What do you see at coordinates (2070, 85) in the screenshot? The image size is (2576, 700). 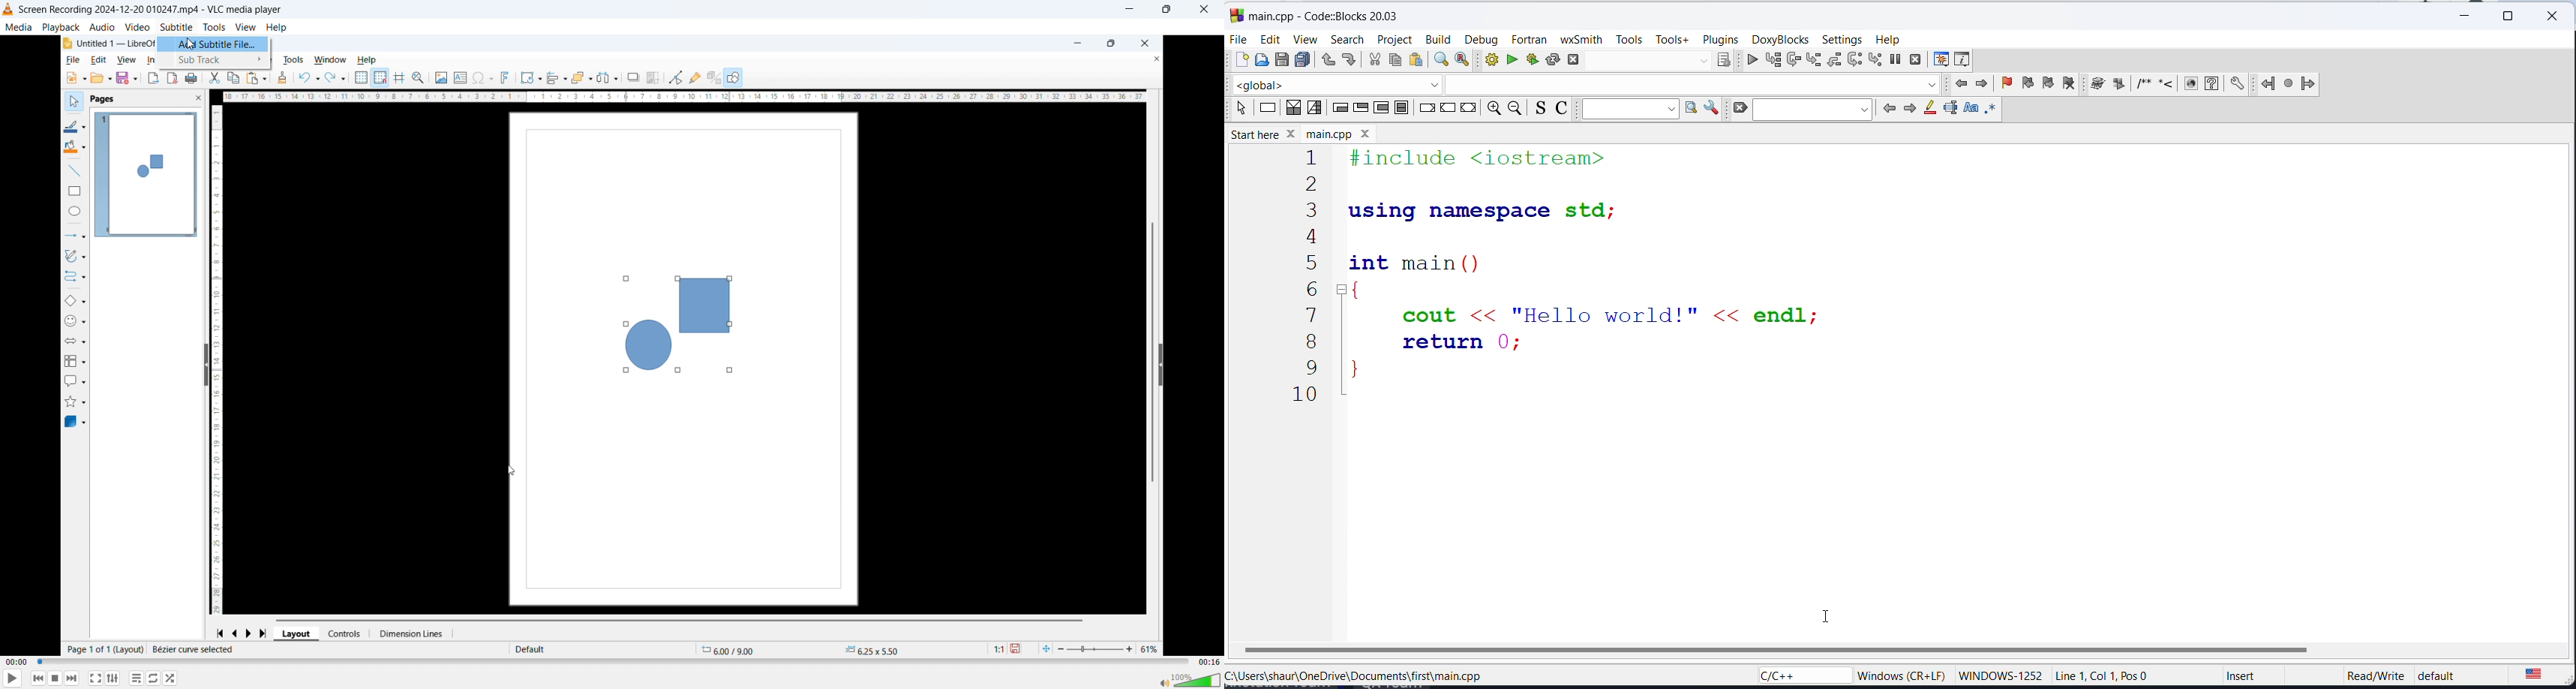 I see `remove bookmark` at bounding box center [2070, 85].